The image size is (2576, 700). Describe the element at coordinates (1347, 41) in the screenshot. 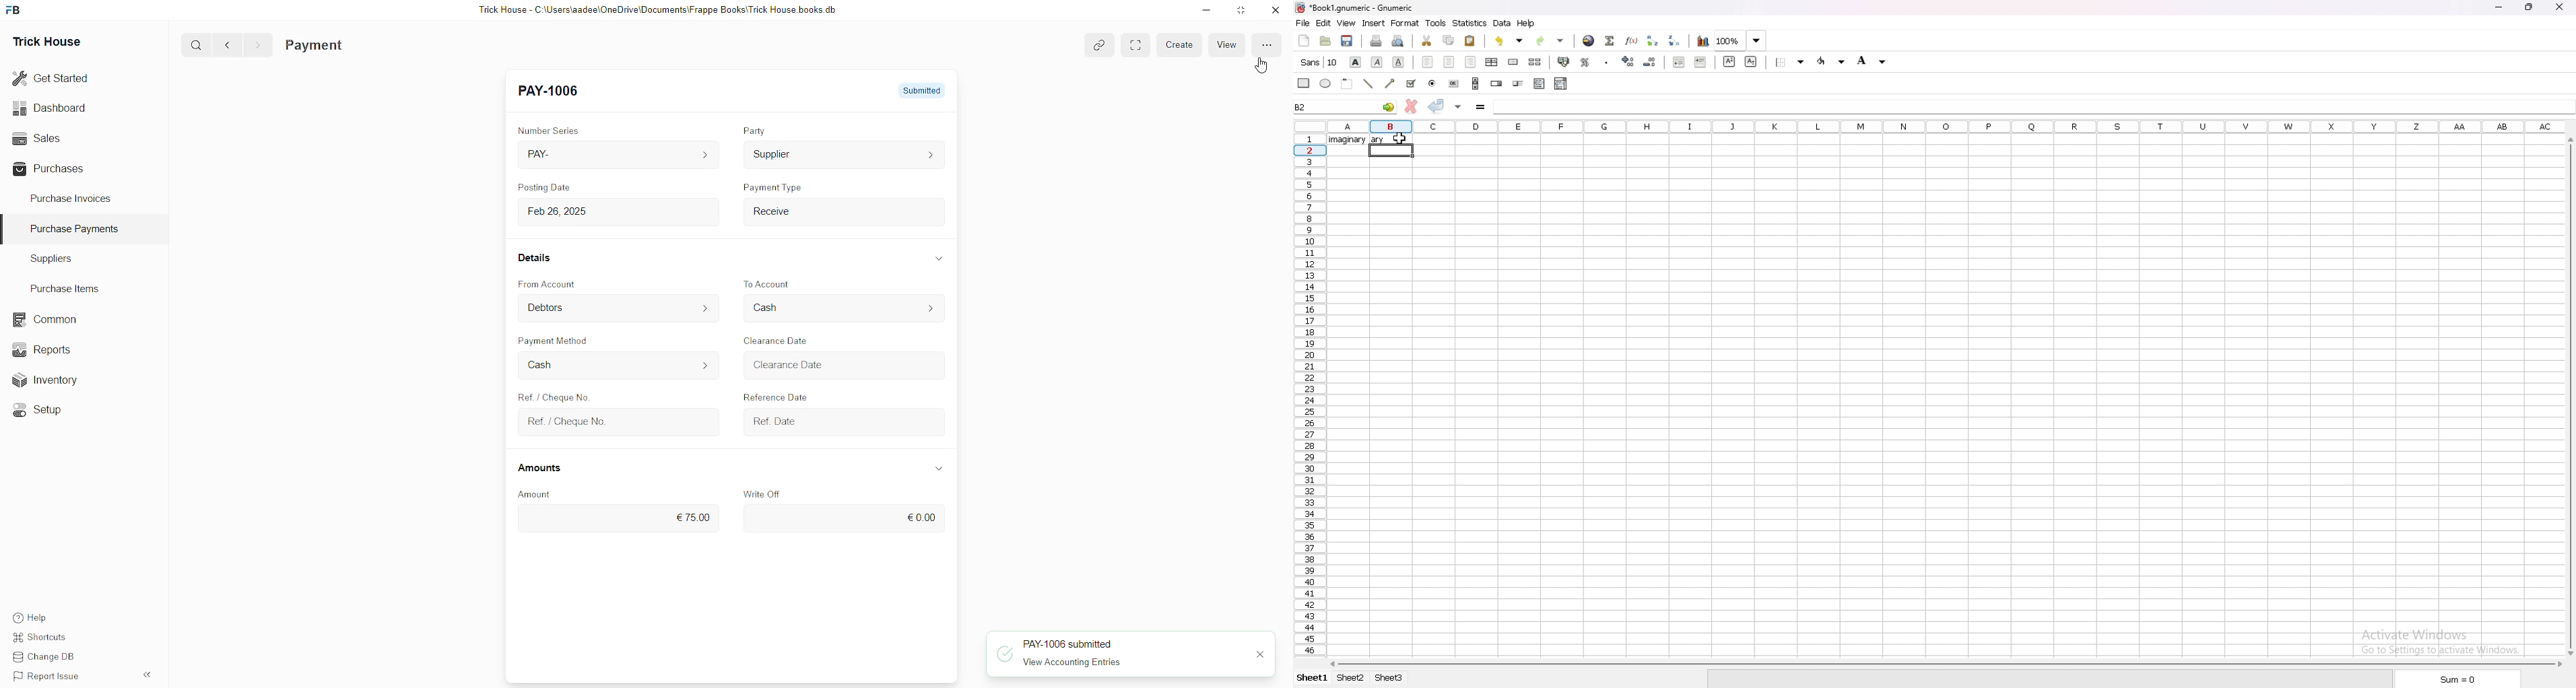

I see `save` at that location.